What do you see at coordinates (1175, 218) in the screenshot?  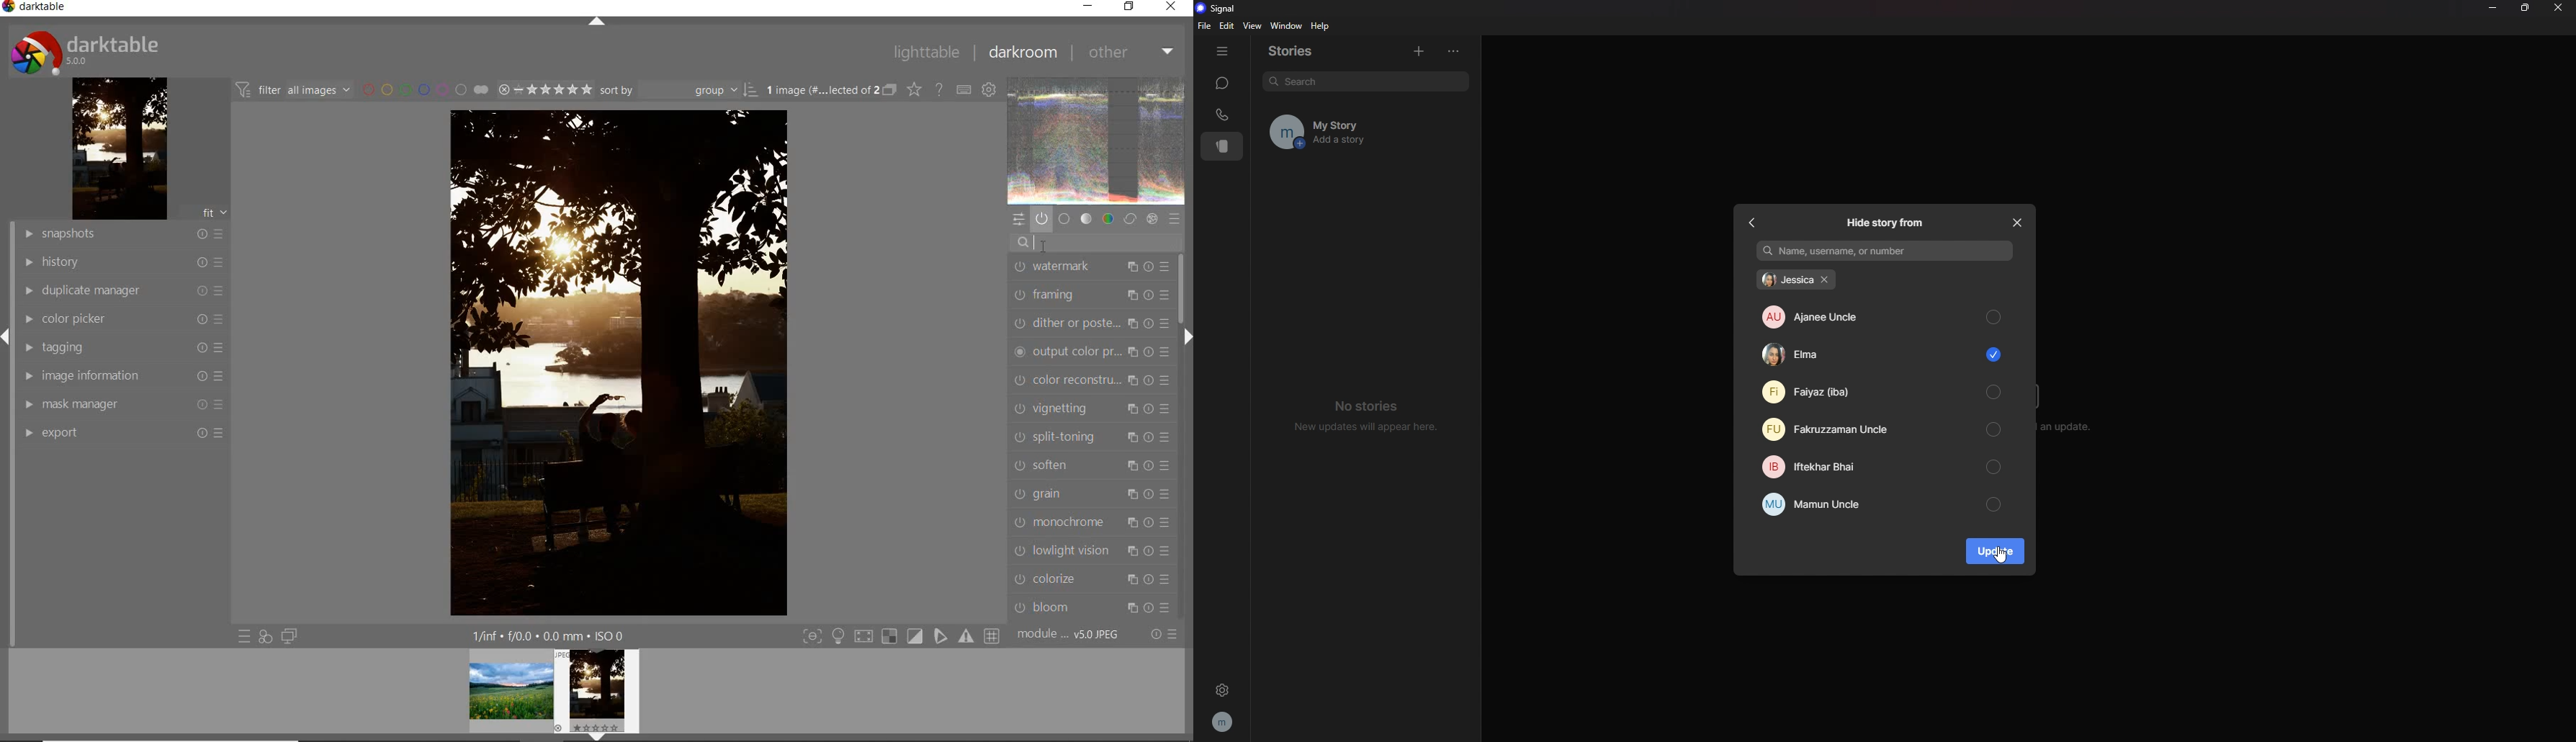 I see `presets` at bounding box center [1175, 218].